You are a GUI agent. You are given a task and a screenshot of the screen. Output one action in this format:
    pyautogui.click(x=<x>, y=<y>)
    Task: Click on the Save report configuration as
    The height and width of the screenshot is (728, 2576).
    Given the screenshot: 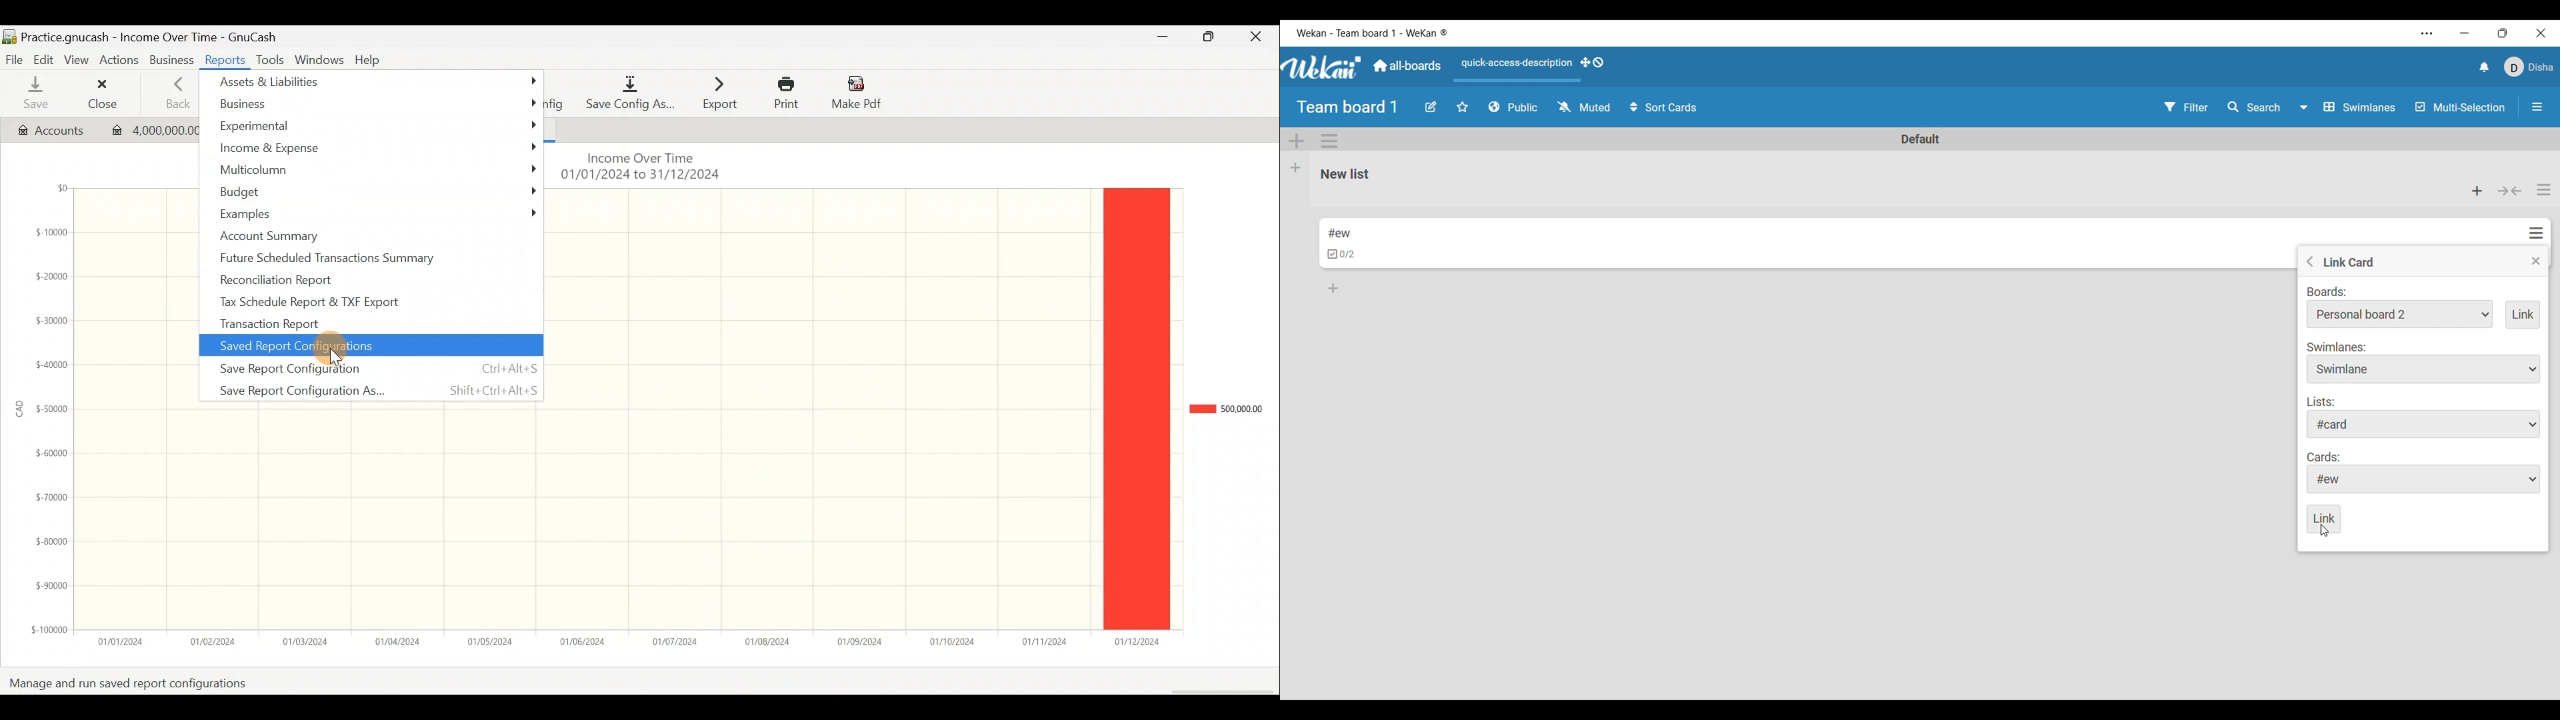 What is the action you would take?
    pyautogui.click(x=368, y=391)
    